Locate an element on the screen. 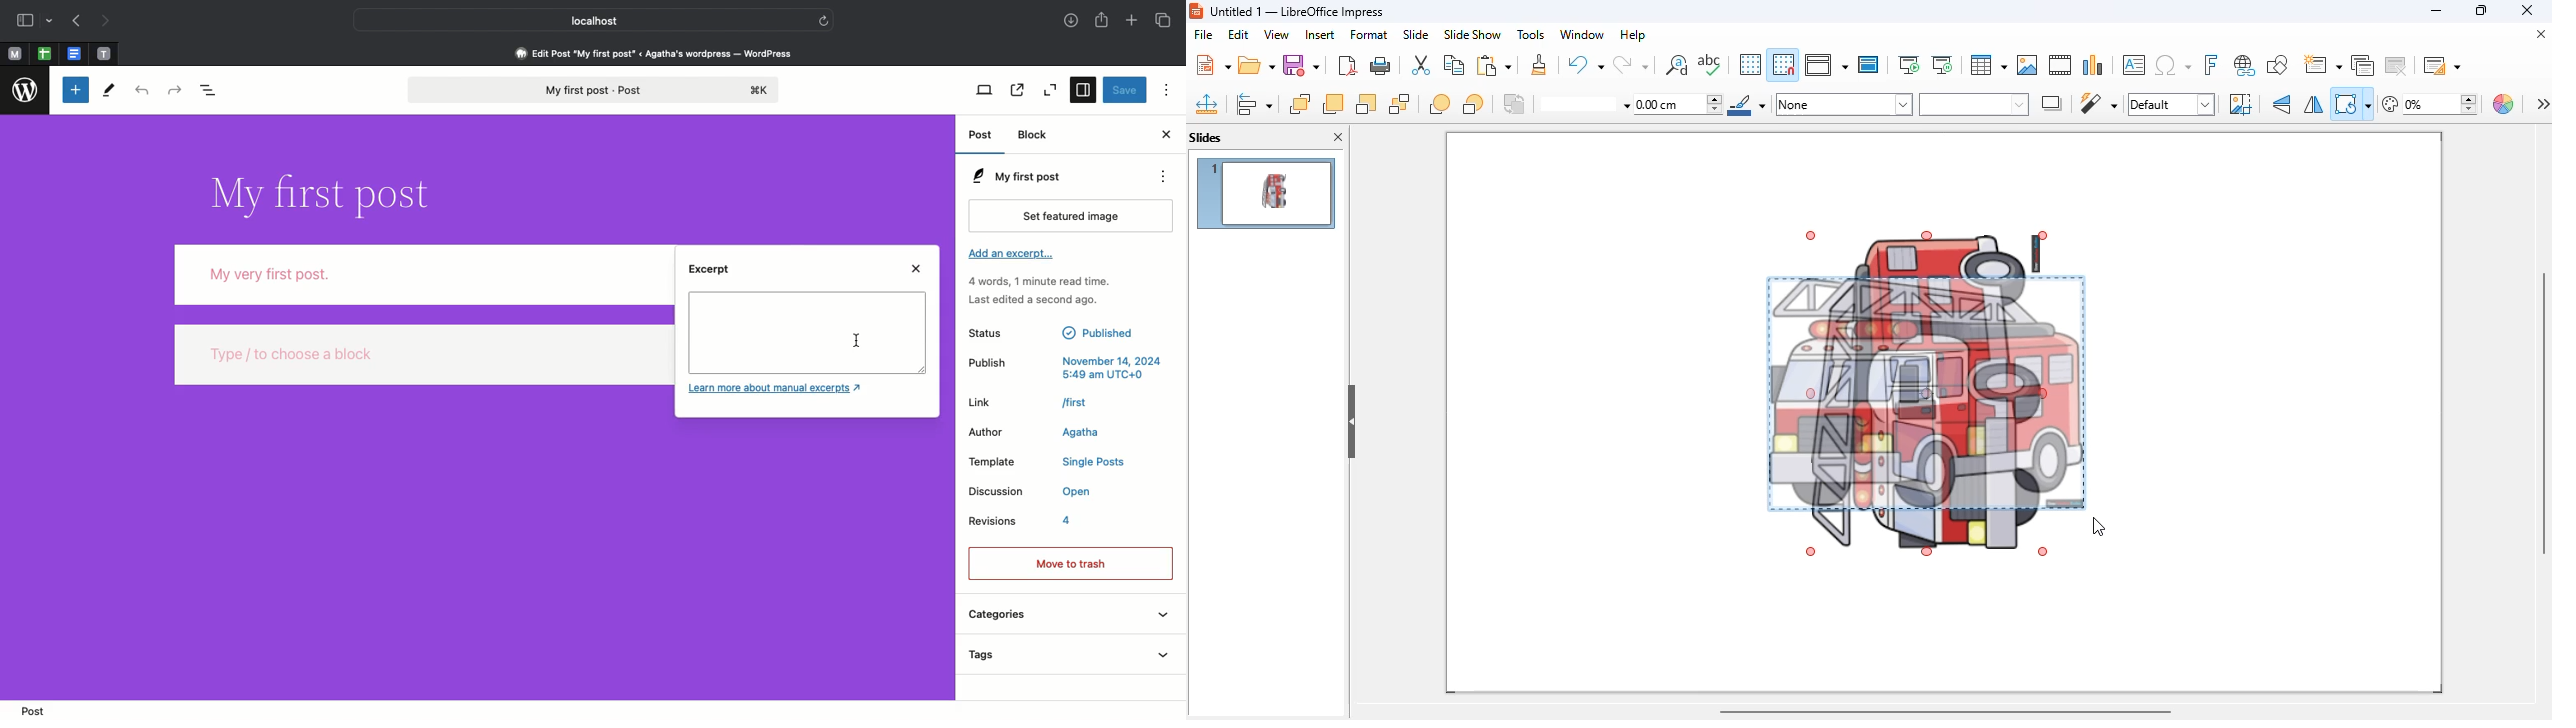 This screenshot has height=728, width=2576. in front of objects is located at coordinates (1440, 104).